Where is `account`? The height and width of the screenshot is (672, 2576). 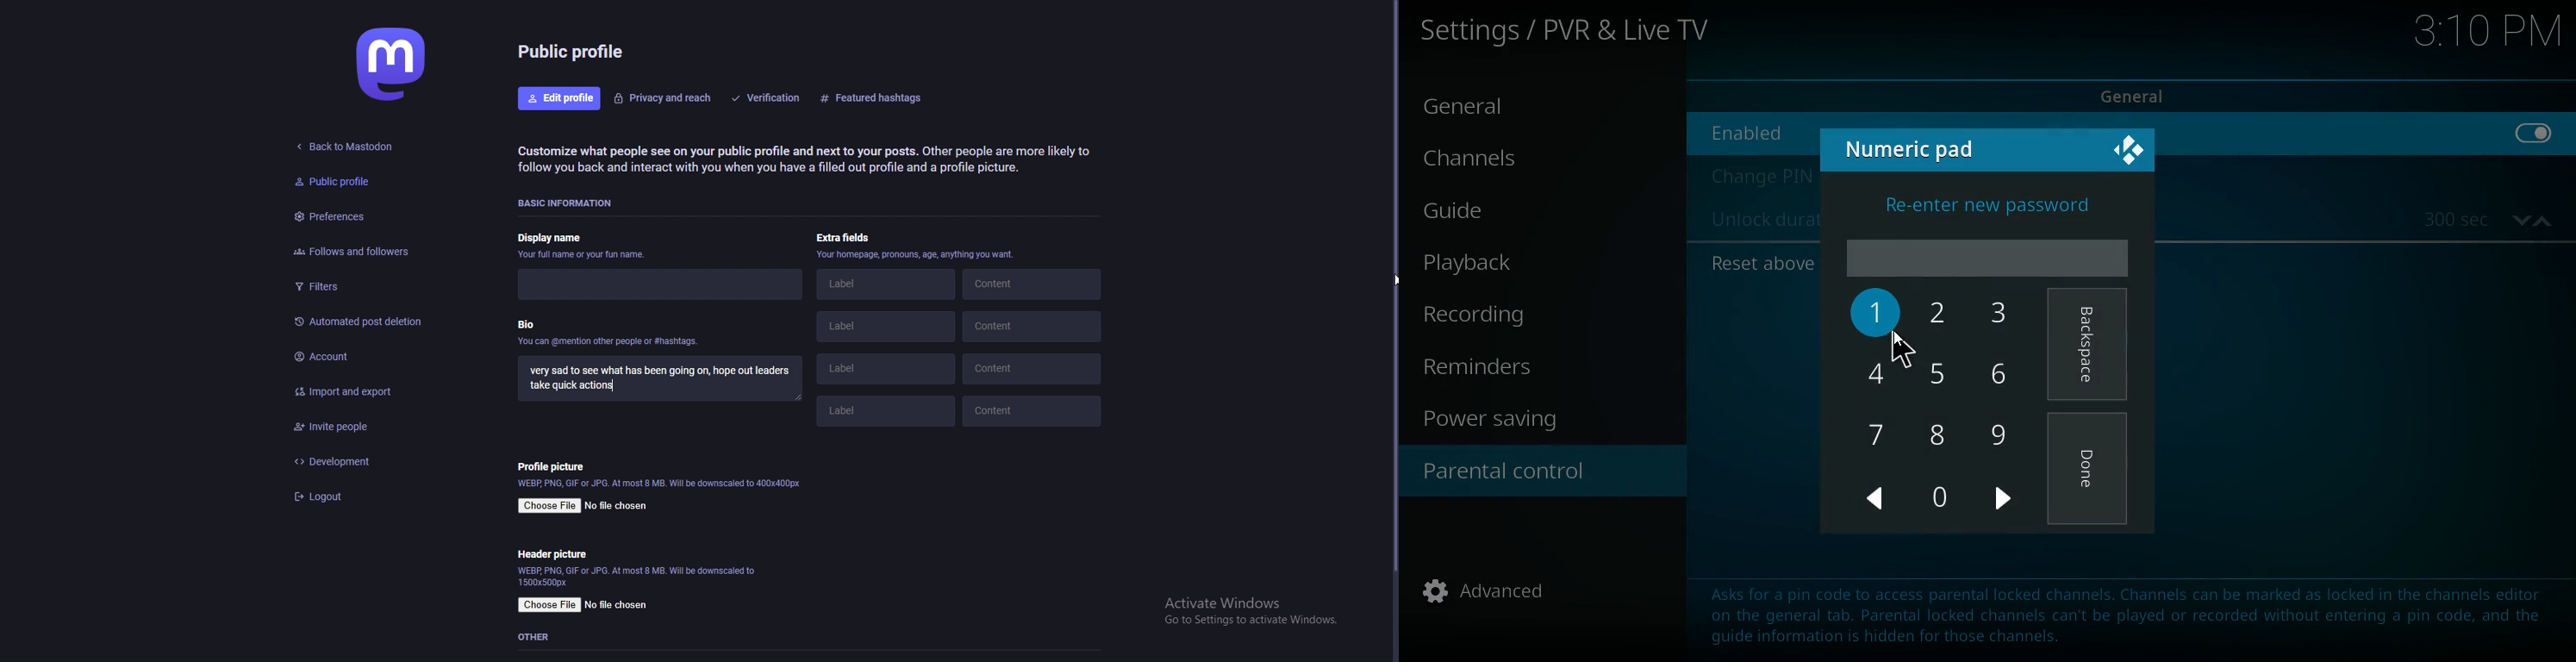 account is located at coordinates (368, 357).